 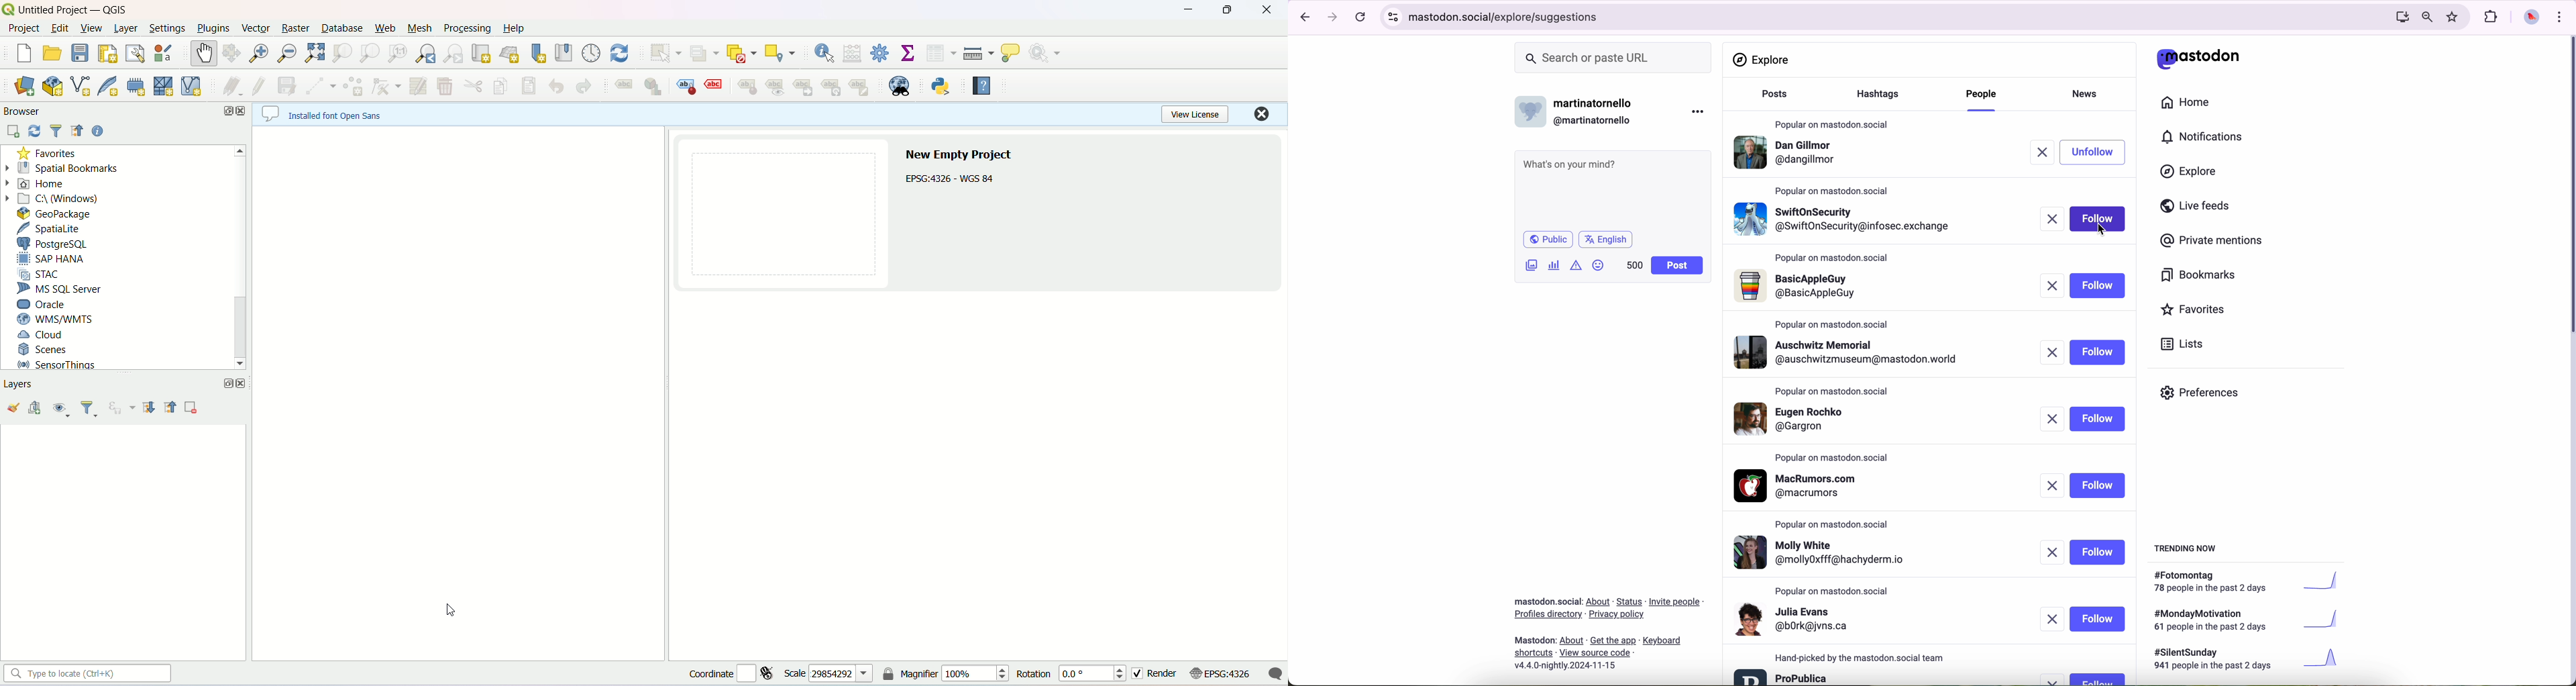 What do you see at coordinates (513, 54) in the screenshot?
I see `3D map view` at bounding box center [513, 54].